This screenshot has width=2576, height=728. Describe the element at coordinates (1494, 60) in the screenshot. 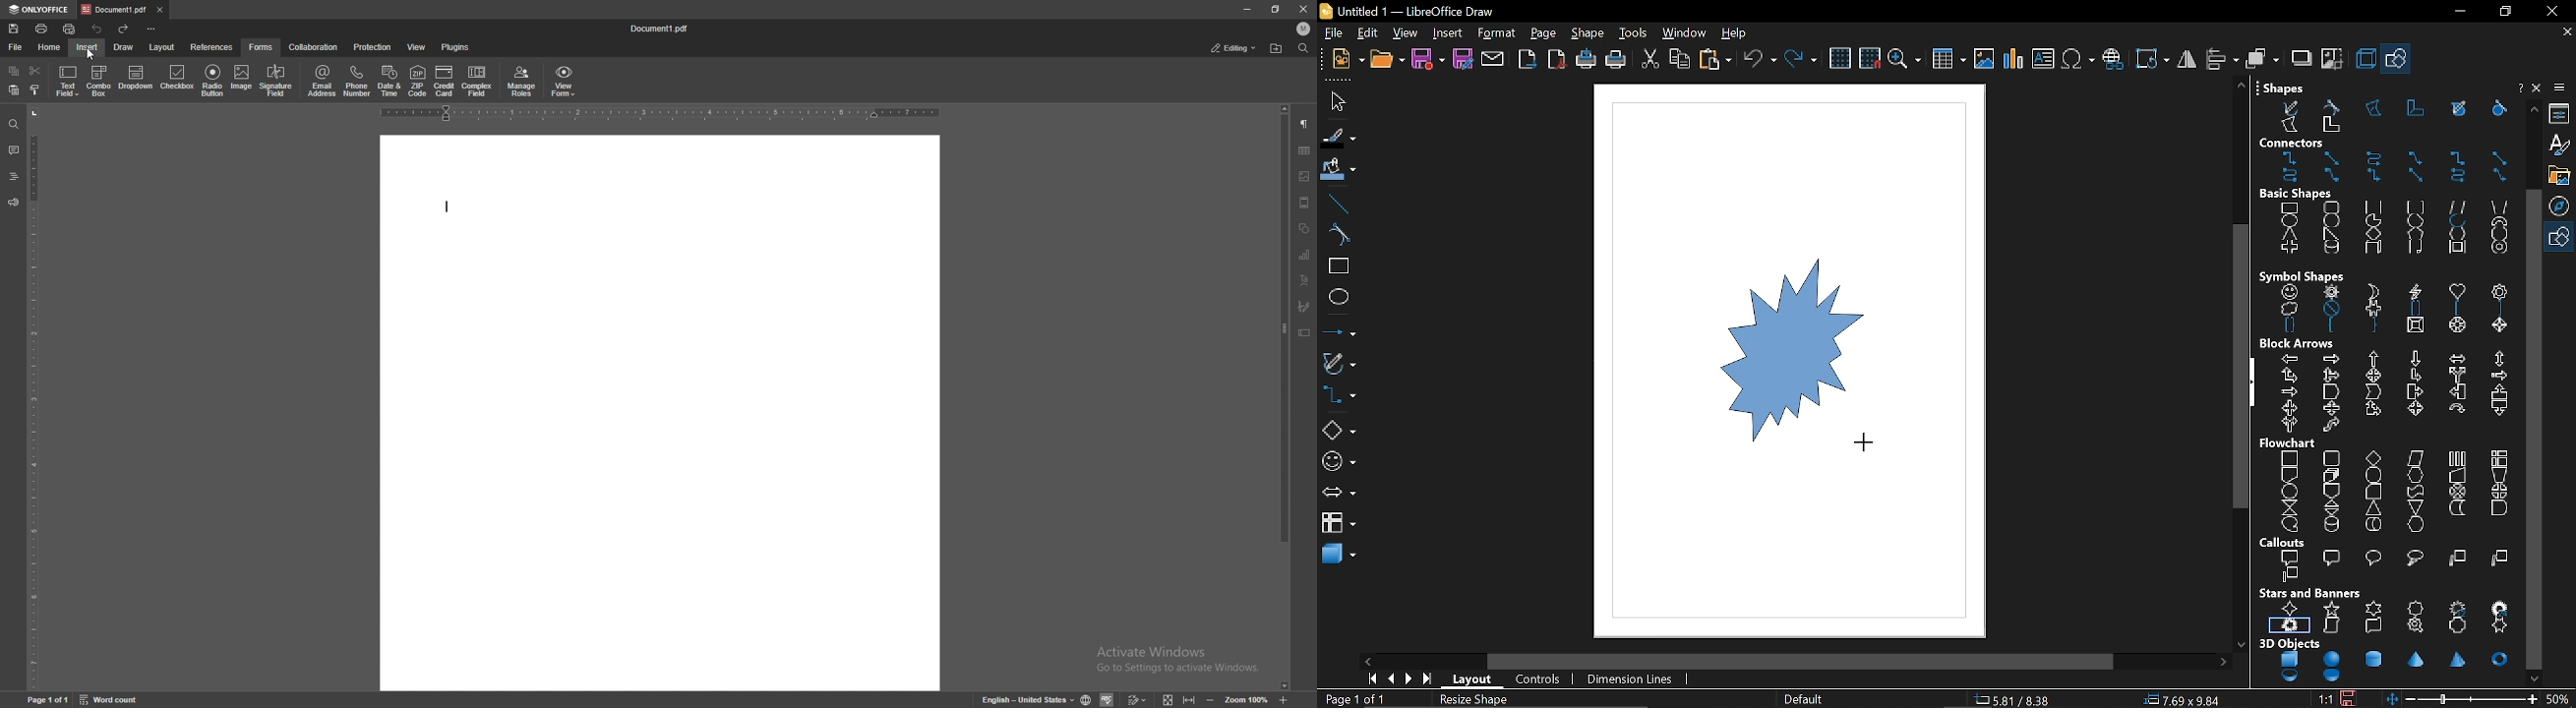

I see `attach` at that location.